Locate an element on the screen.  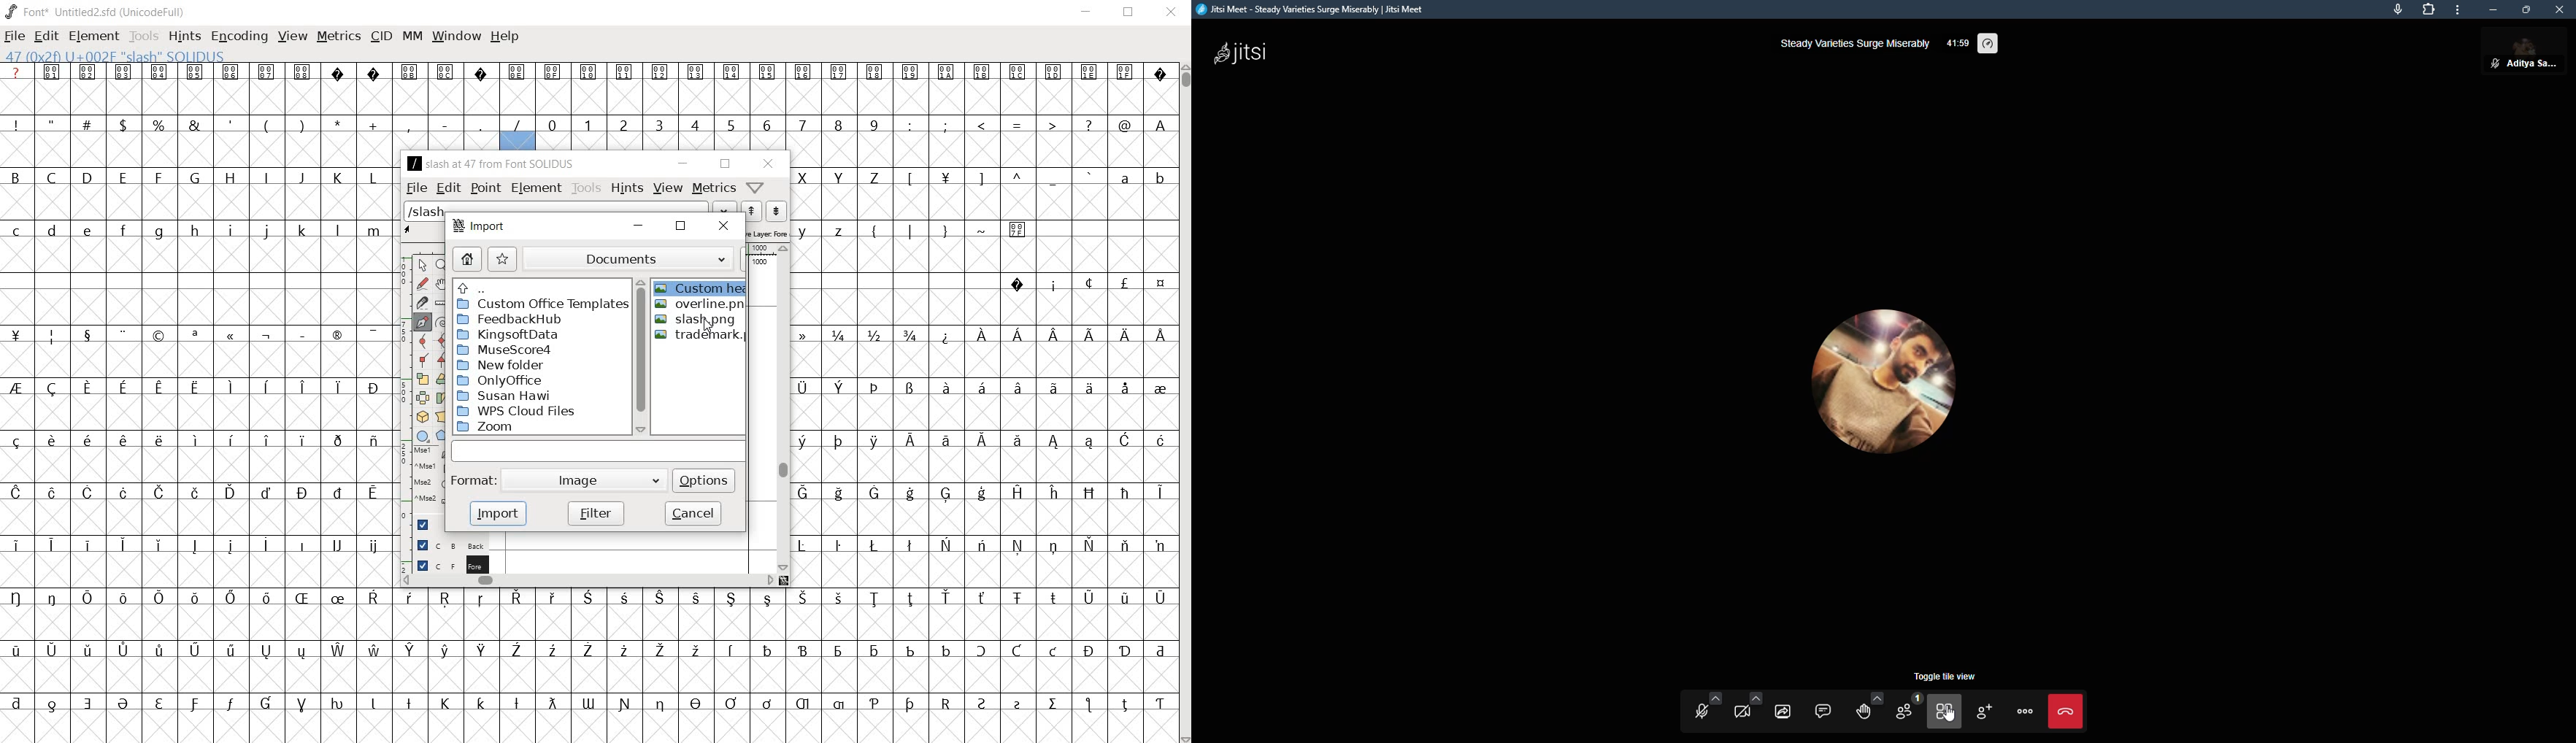
1000 is located at coordinates (761, 263).